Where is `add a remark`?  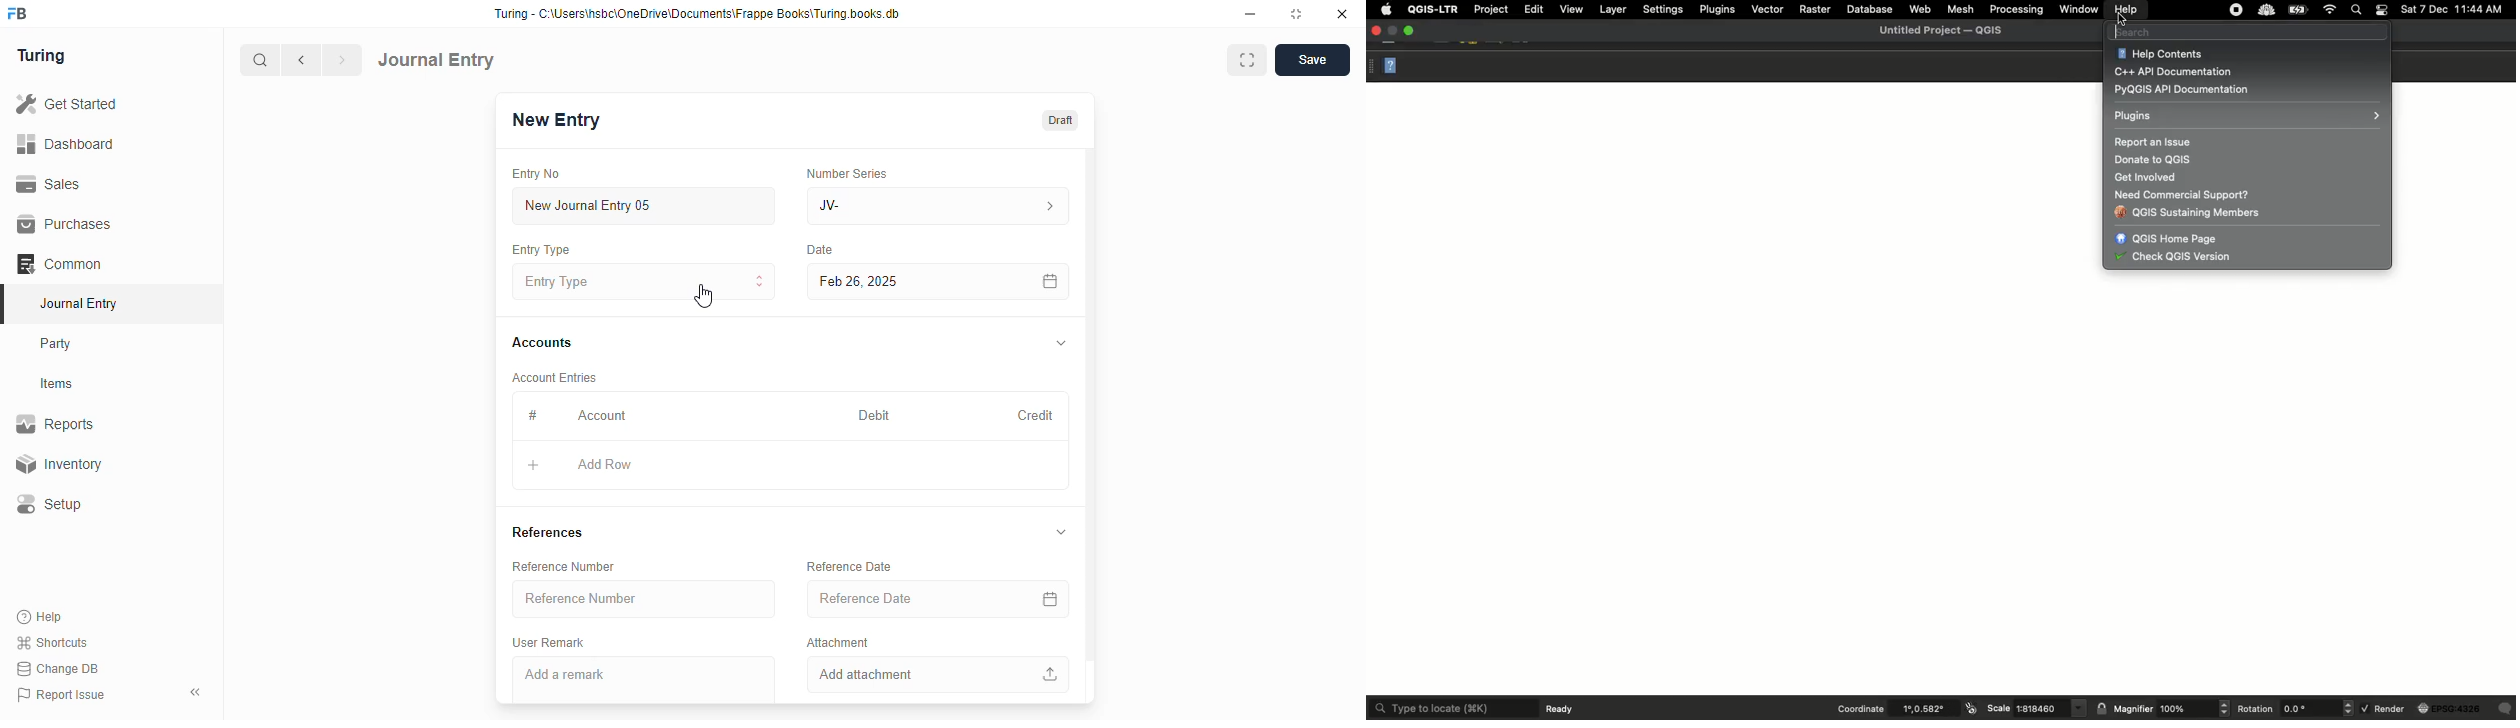
add a remark is located at coordinates (644, 680).